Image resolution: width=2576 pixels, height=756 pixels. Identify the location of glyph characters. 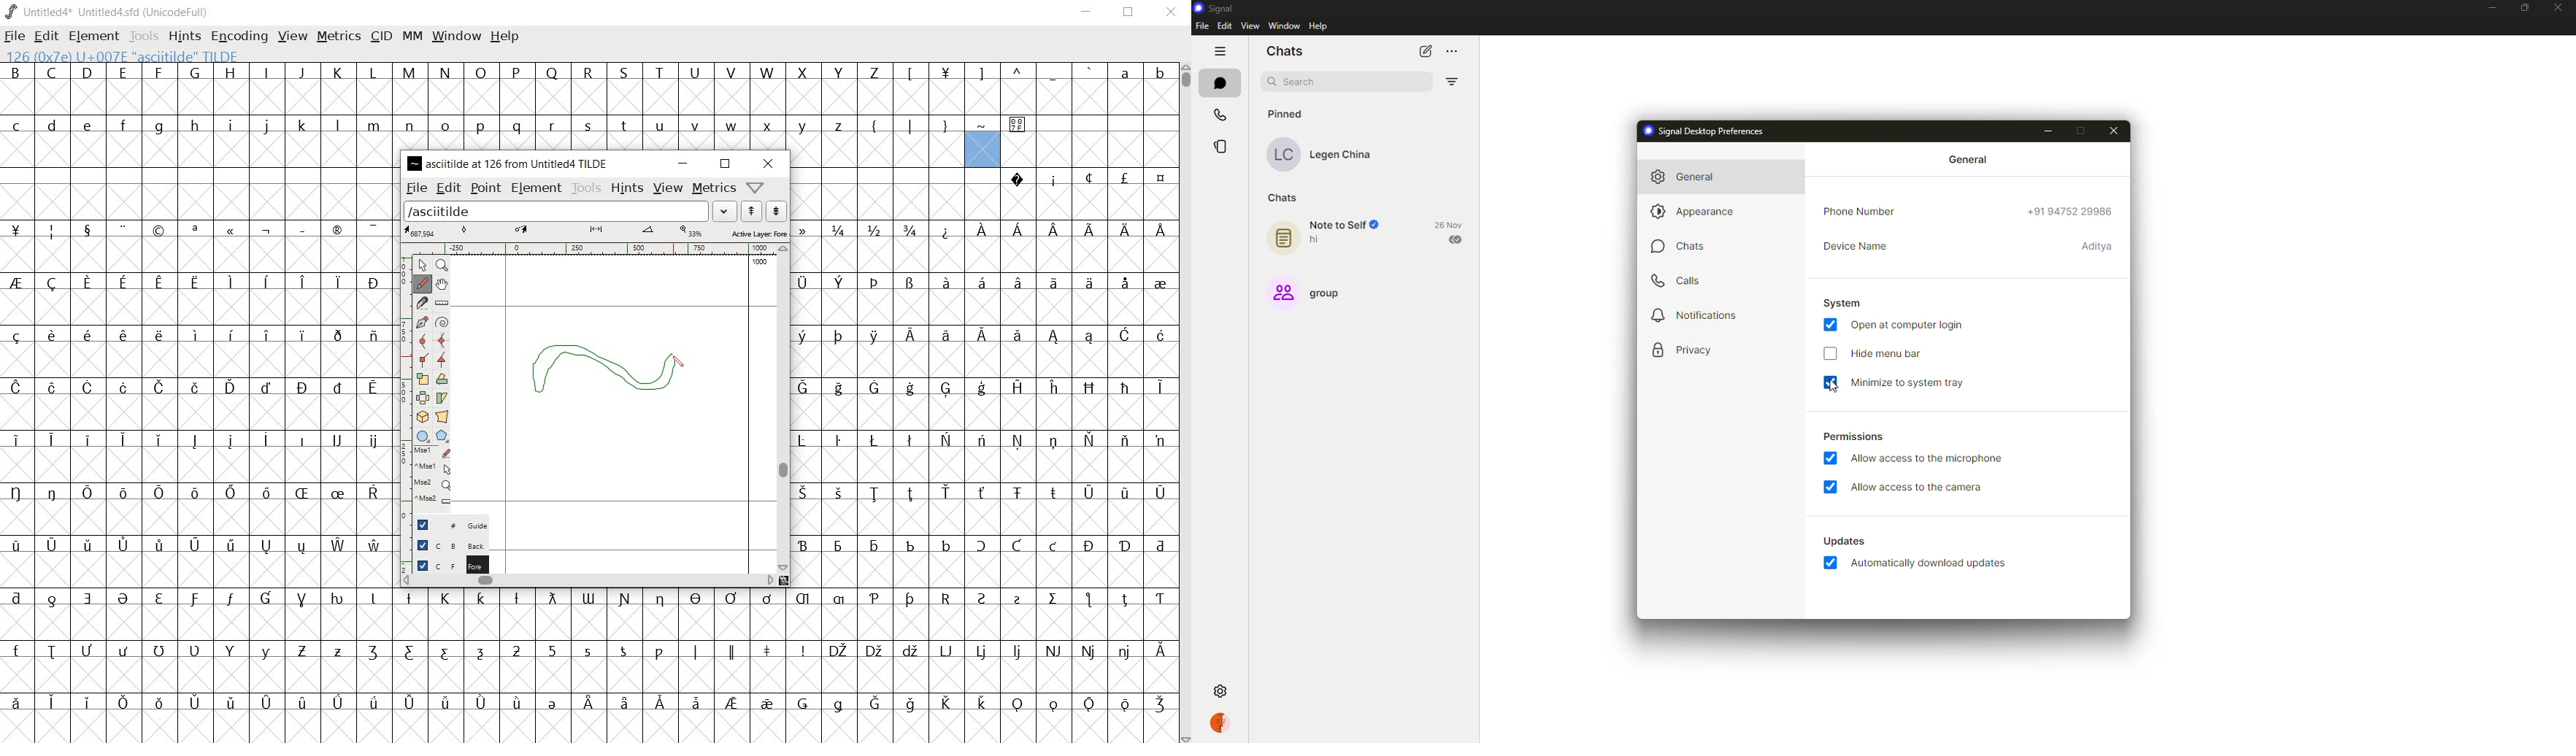
(785, 665).